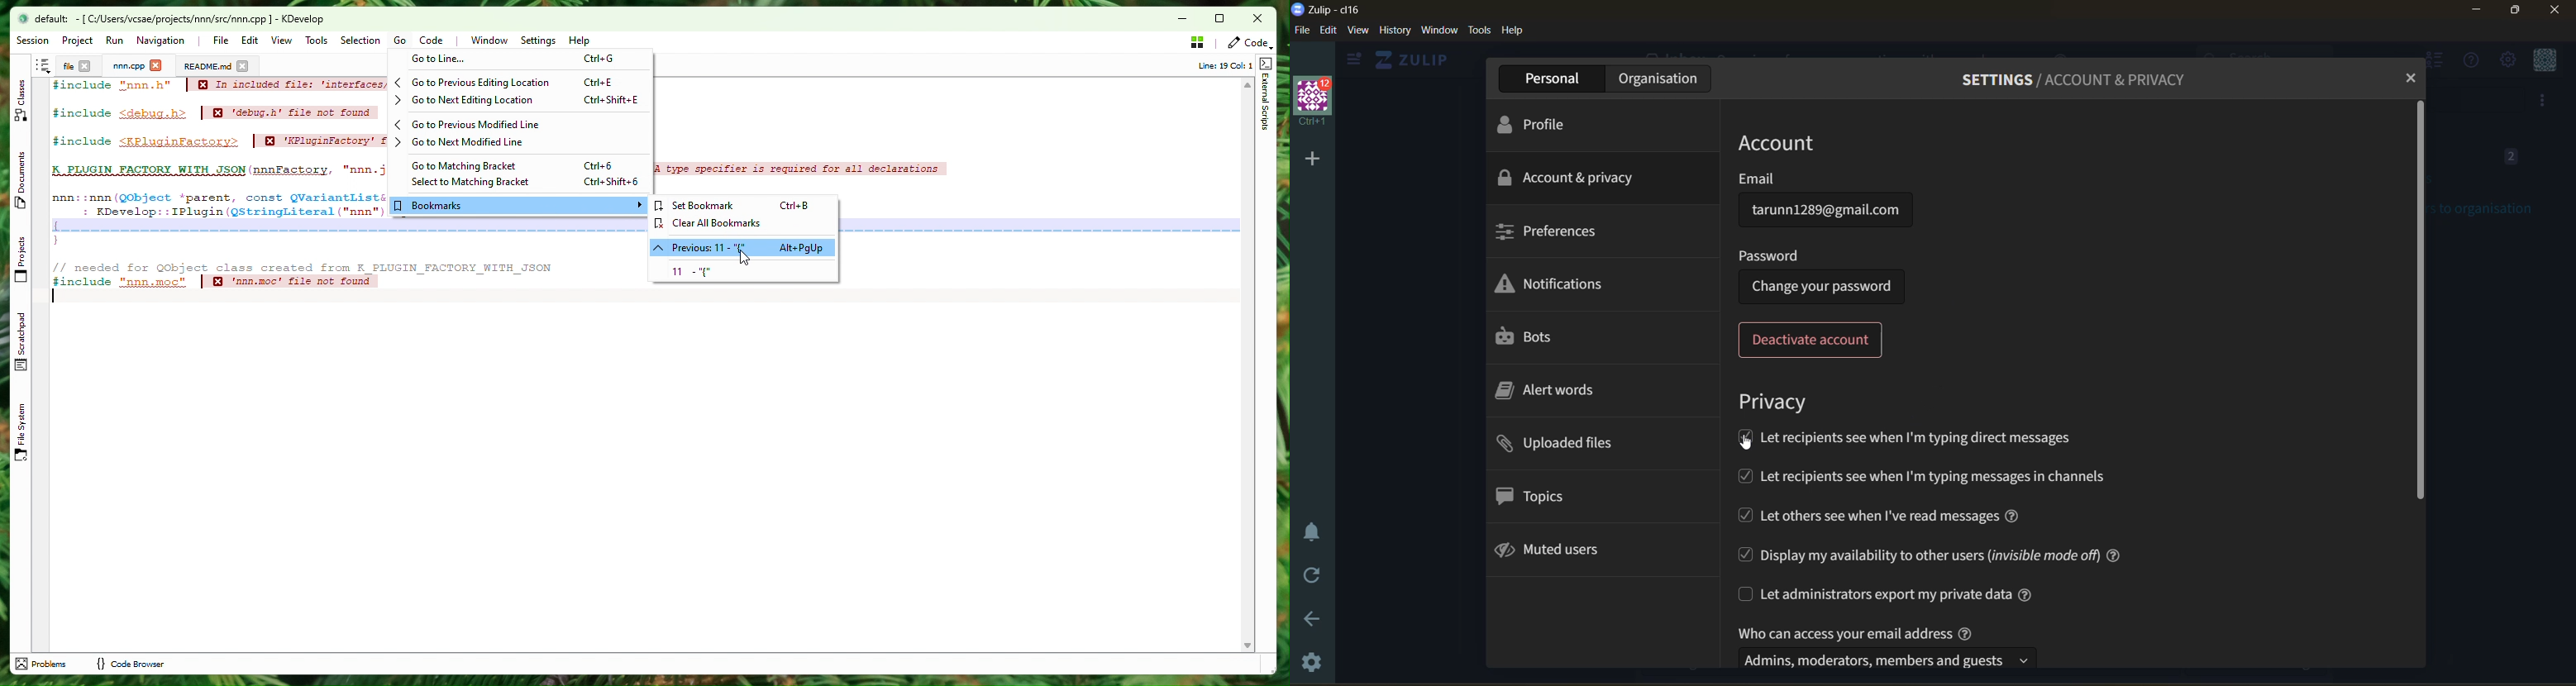  I want to click on settings, so click(1314, 663).